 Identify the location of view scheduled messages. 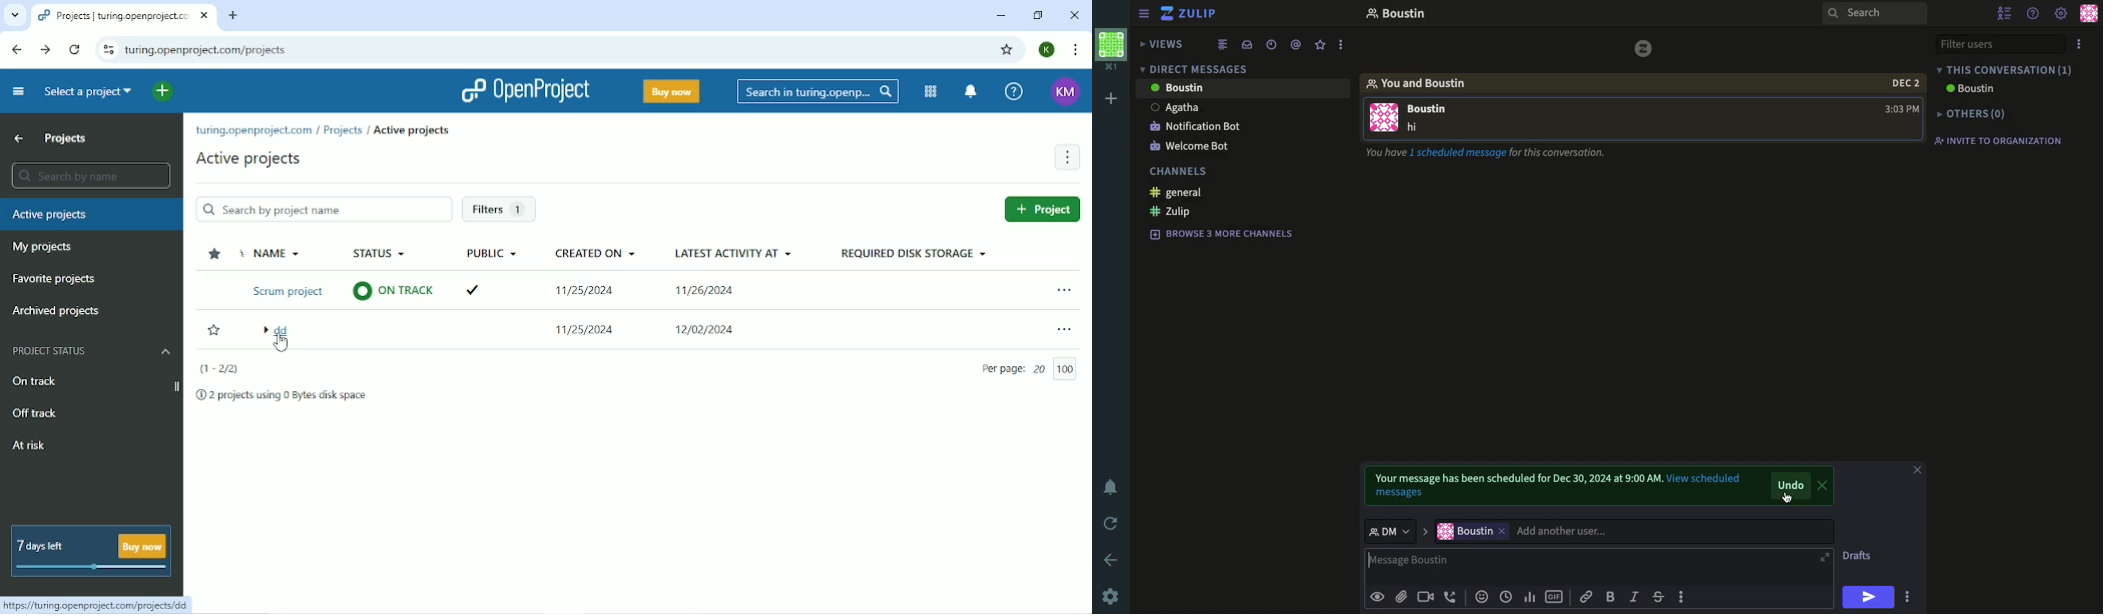
(1398, 495).